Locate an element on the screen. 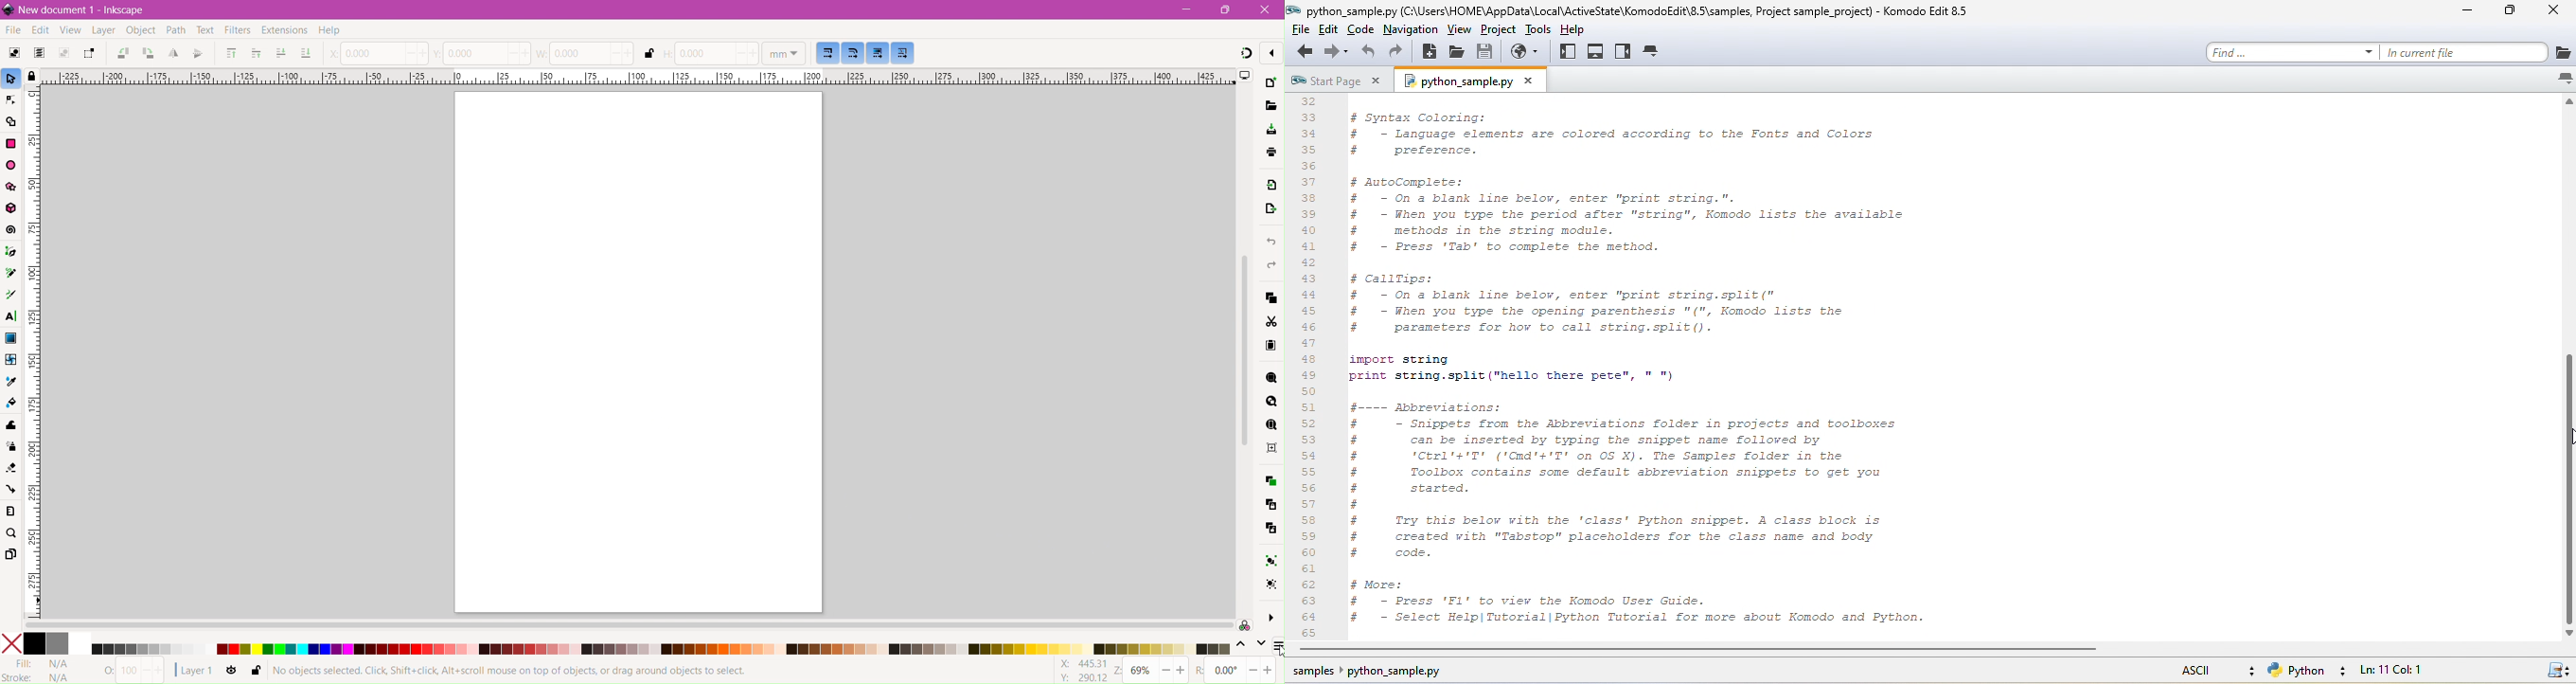 Image resolution: width=2576 pixels, height=700 pixels. Close is located at coordinates (1265, 9).